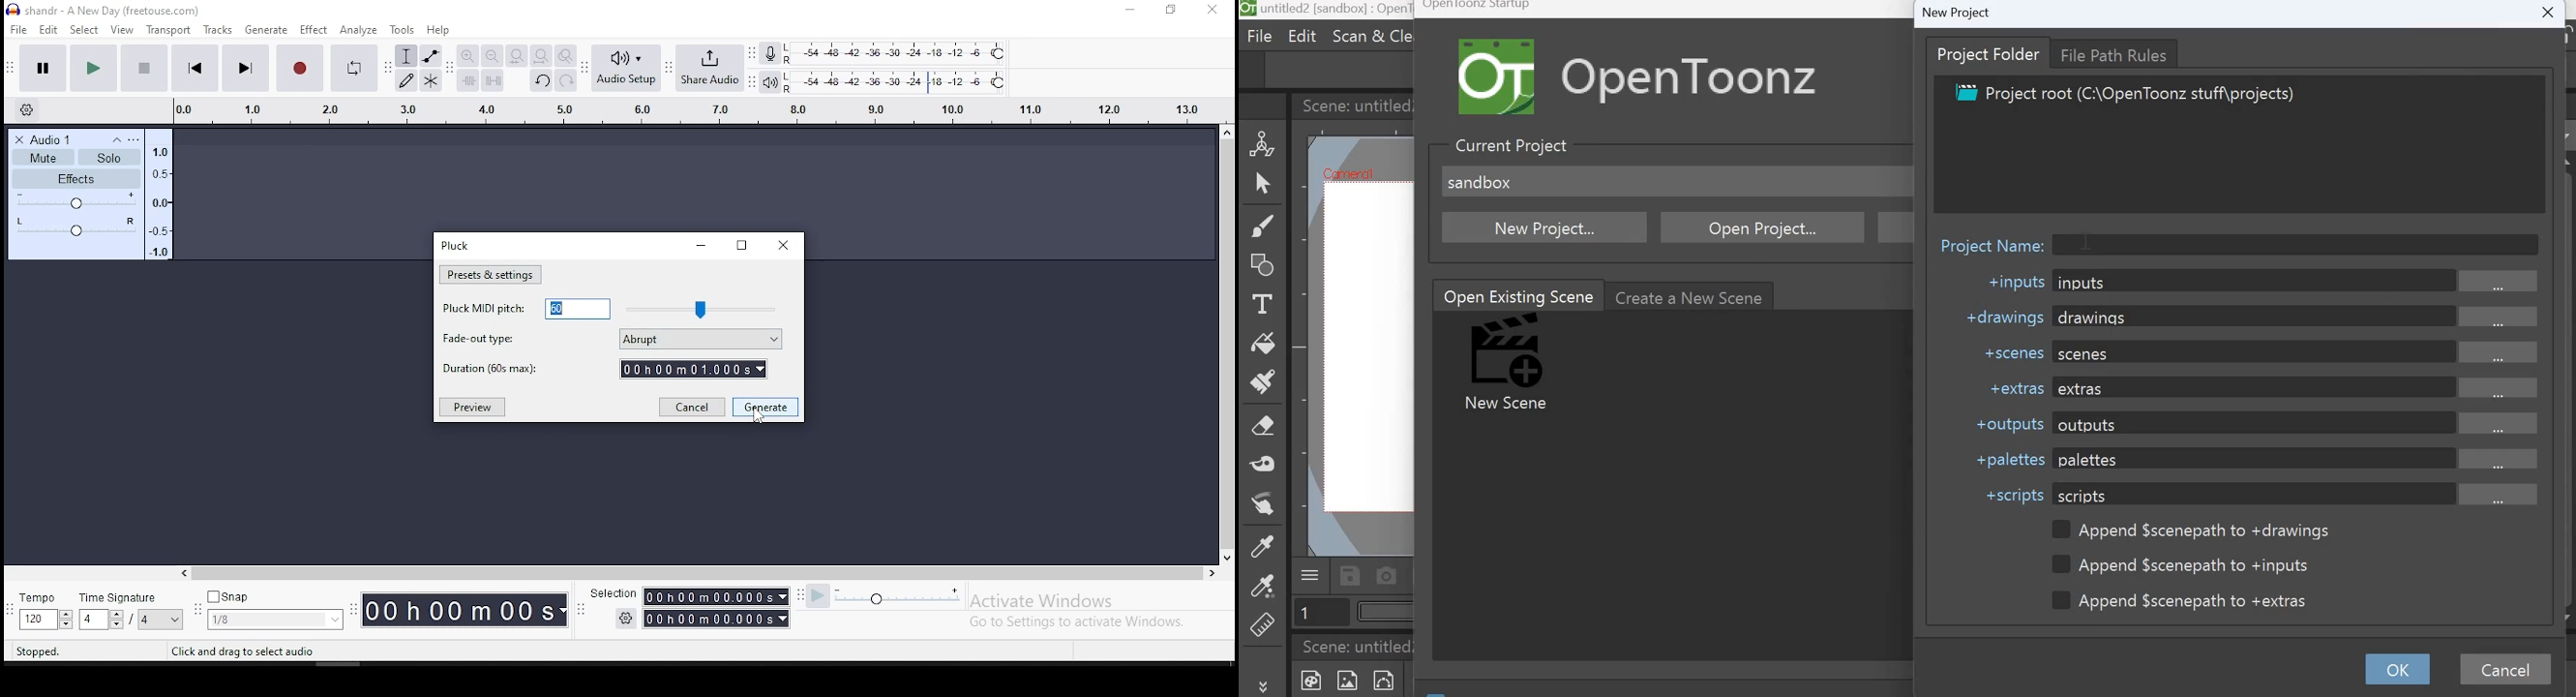  Describe the element at coordinates (2191, 530) in the screenshot. I see `Append $scenepath to +drawings` at that location.